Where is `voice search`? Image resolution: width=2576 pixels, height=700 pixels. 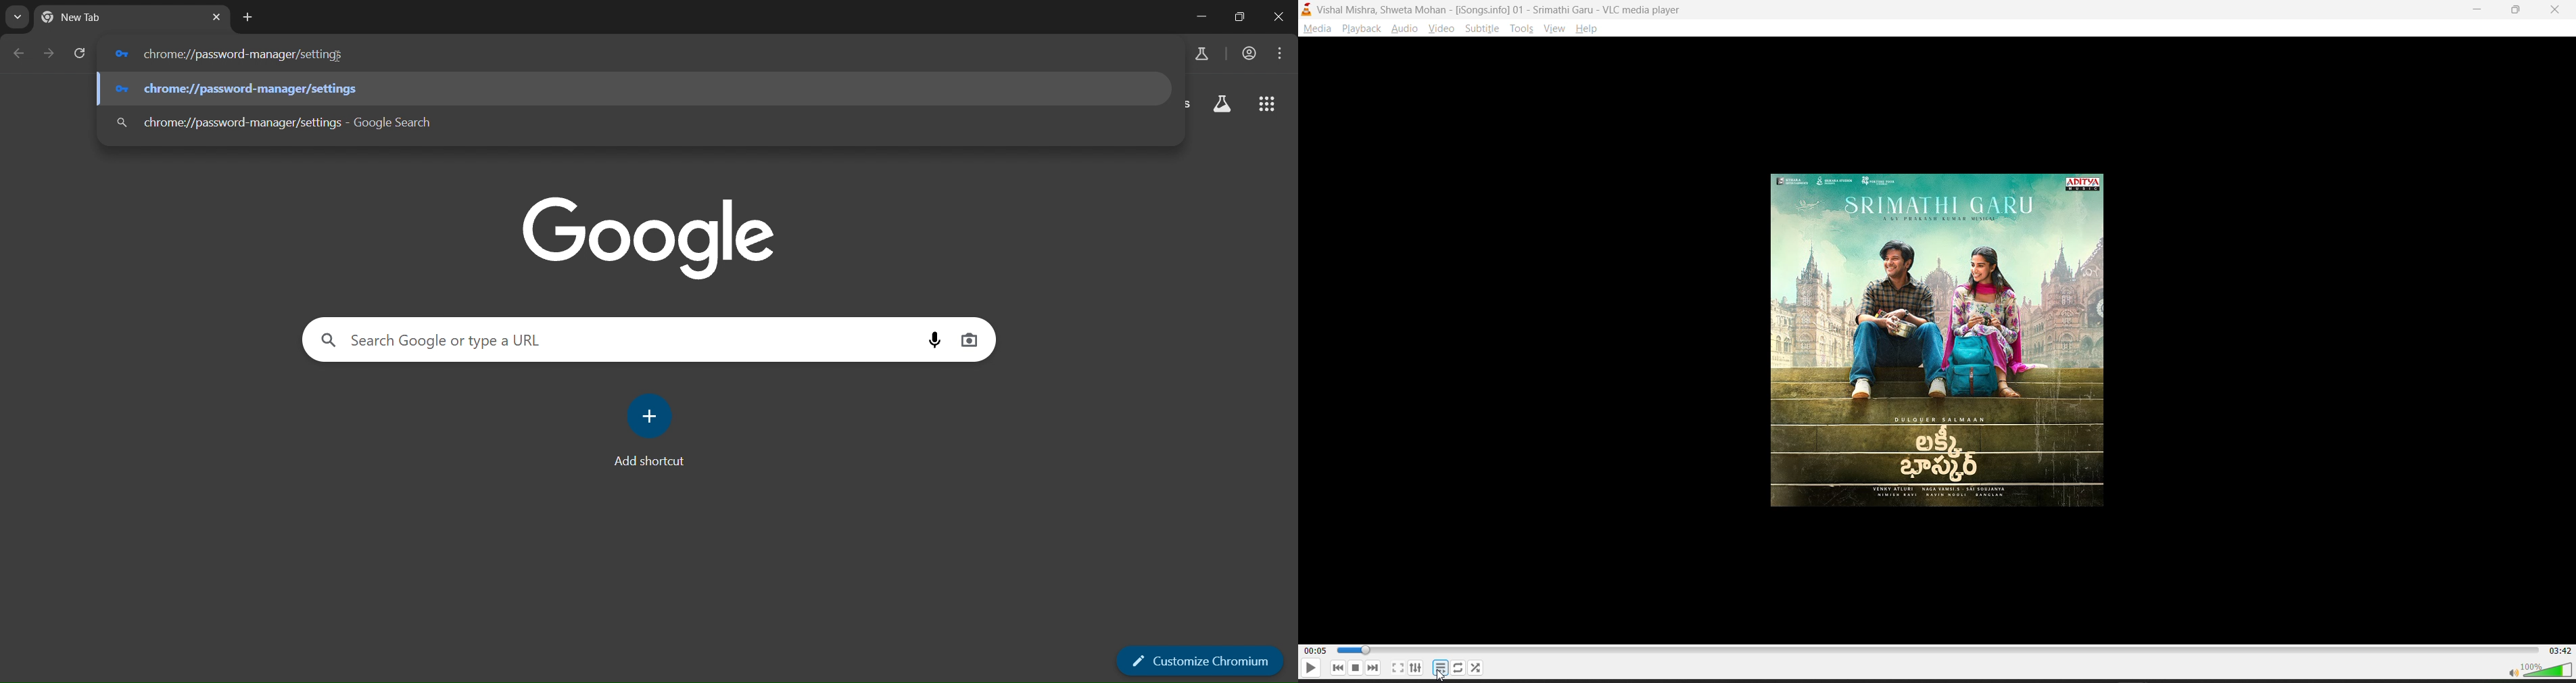 voice search is located at coordinates (934, 339).